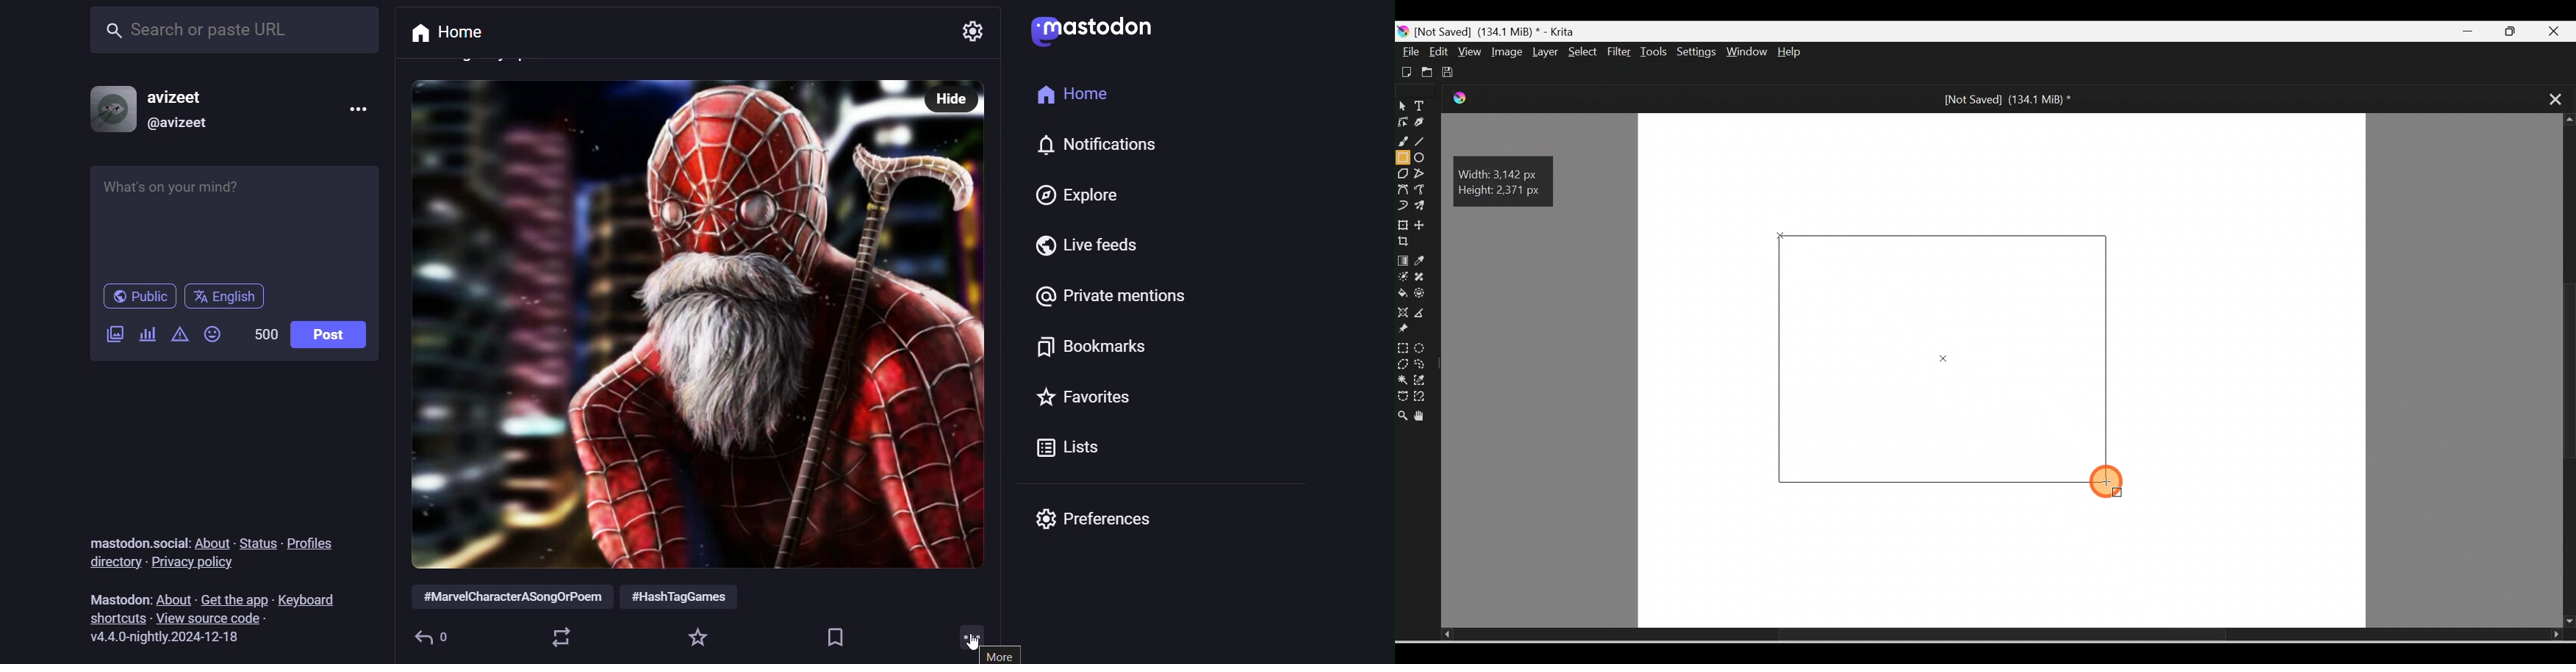  What do you see at coordinates (1424, 314) in the screenshot?
I see `Measure the distance between two points` at bounding box center [1424, 314].